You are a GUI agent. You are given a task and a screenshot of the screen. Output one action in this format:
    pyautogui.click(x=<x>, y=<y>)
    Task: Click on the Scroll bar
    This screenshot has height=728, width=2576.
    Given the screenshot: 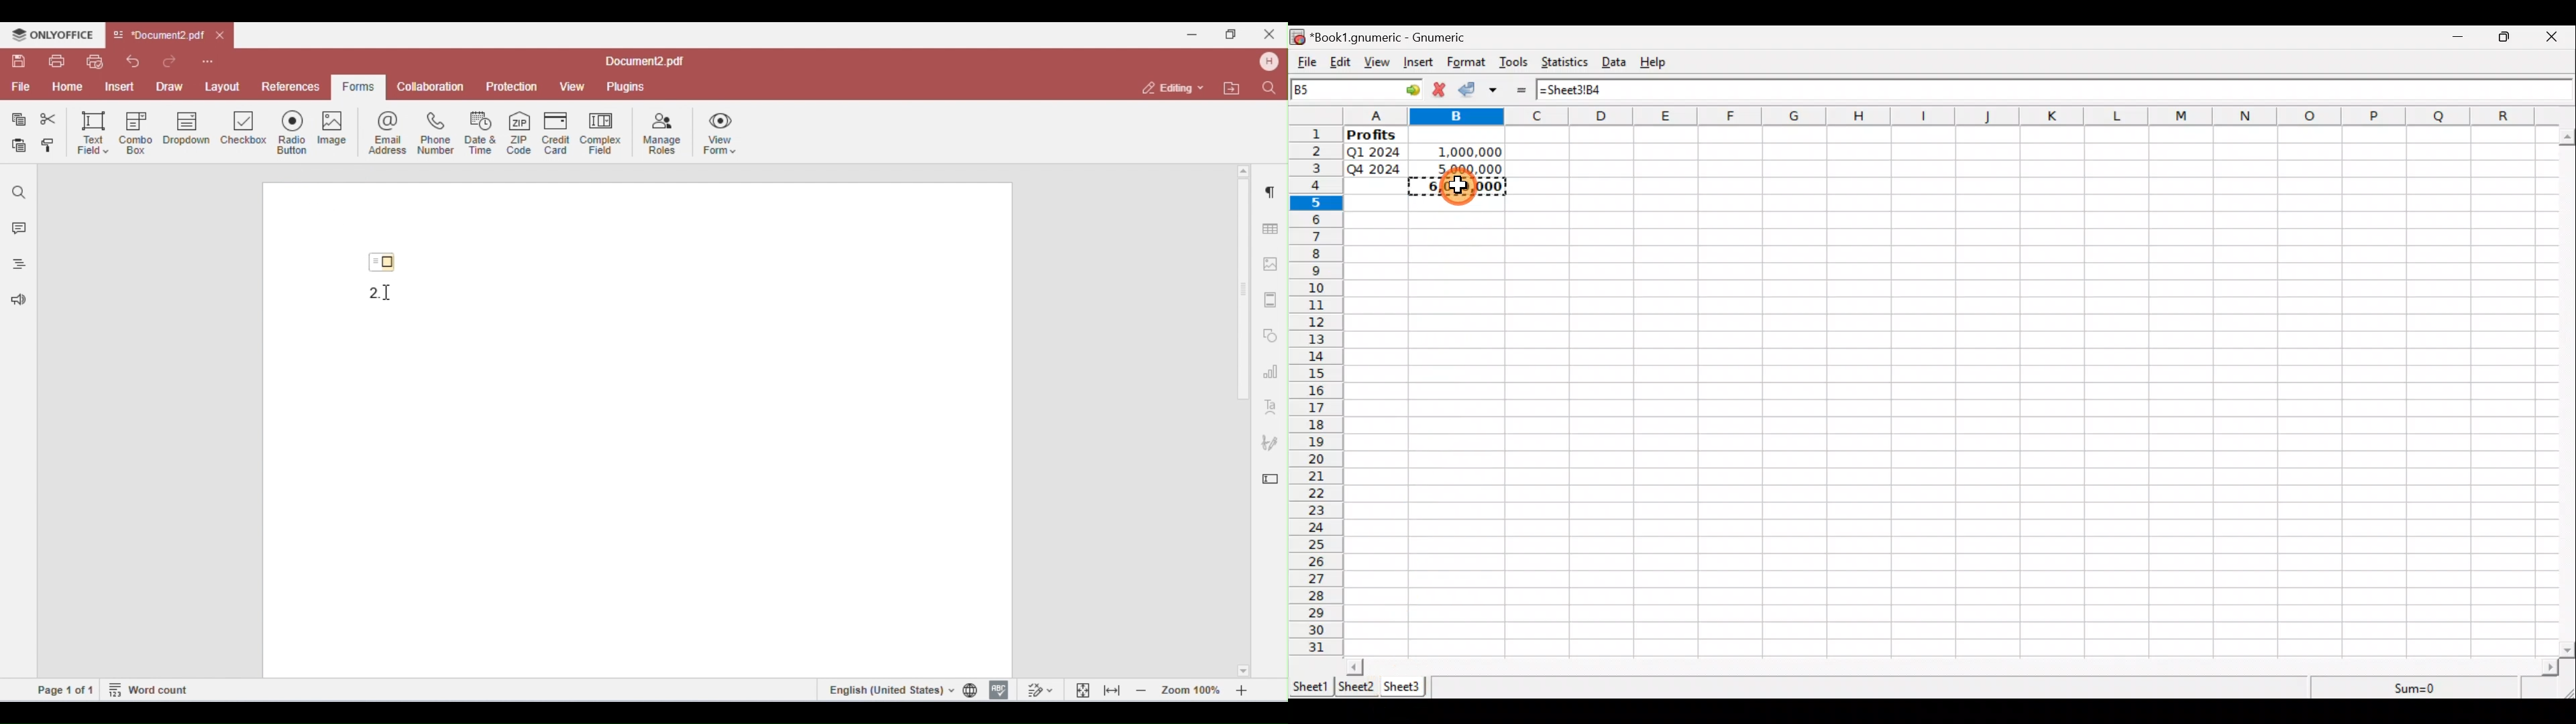 What is the action you would take?
    pyautogui.click(x=2568, y=390)
    